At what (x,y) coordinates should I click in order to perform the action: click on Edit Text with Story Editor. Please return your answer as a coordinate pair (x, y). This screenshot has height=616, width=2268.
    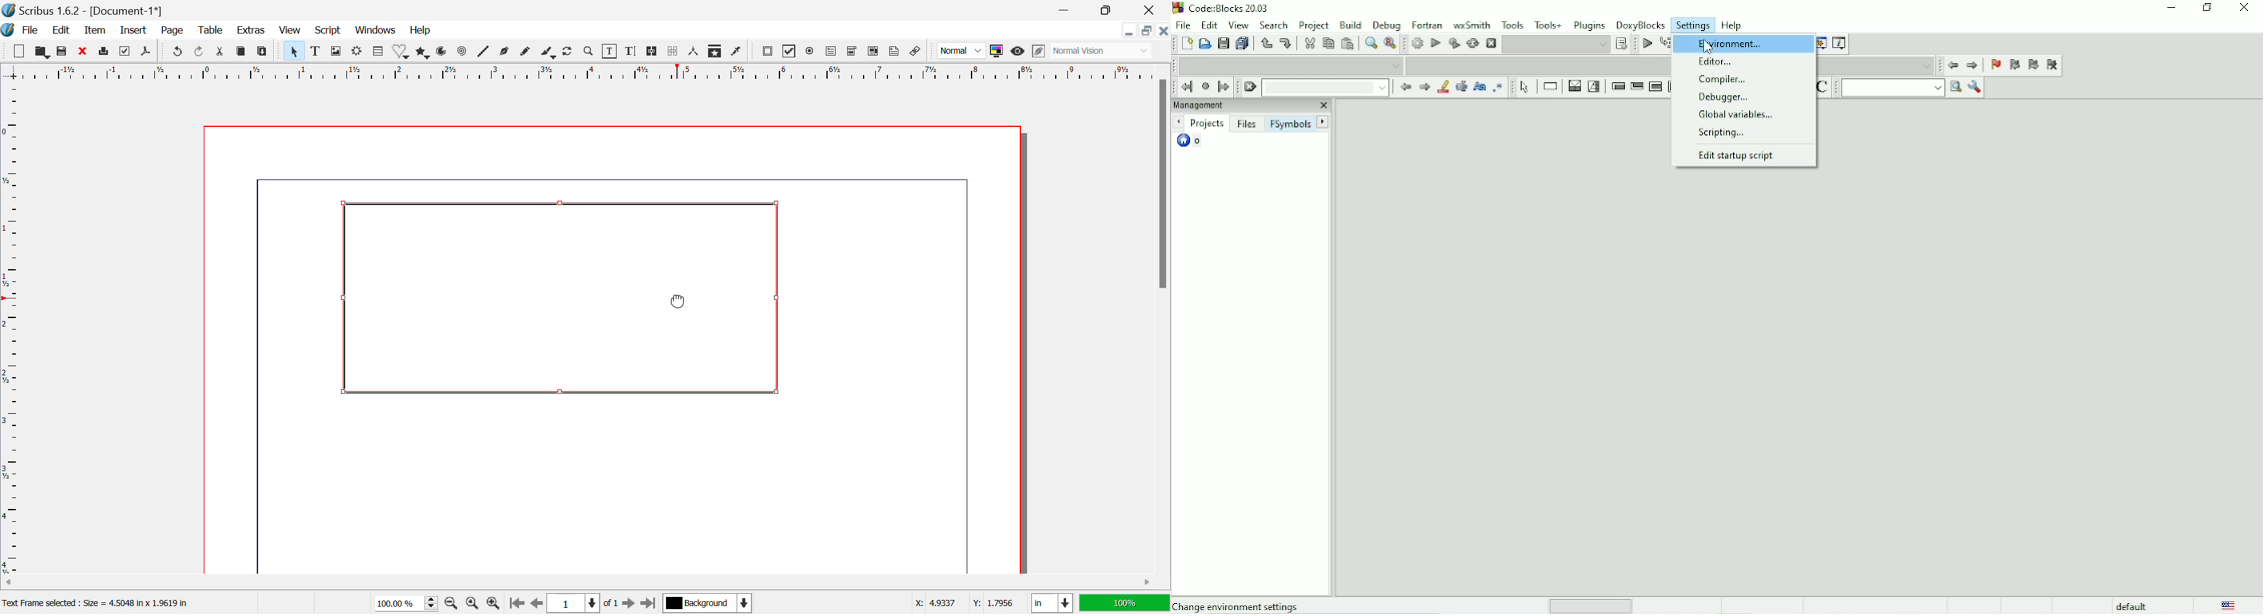
    Looking at the image, I should click on (632, 52).